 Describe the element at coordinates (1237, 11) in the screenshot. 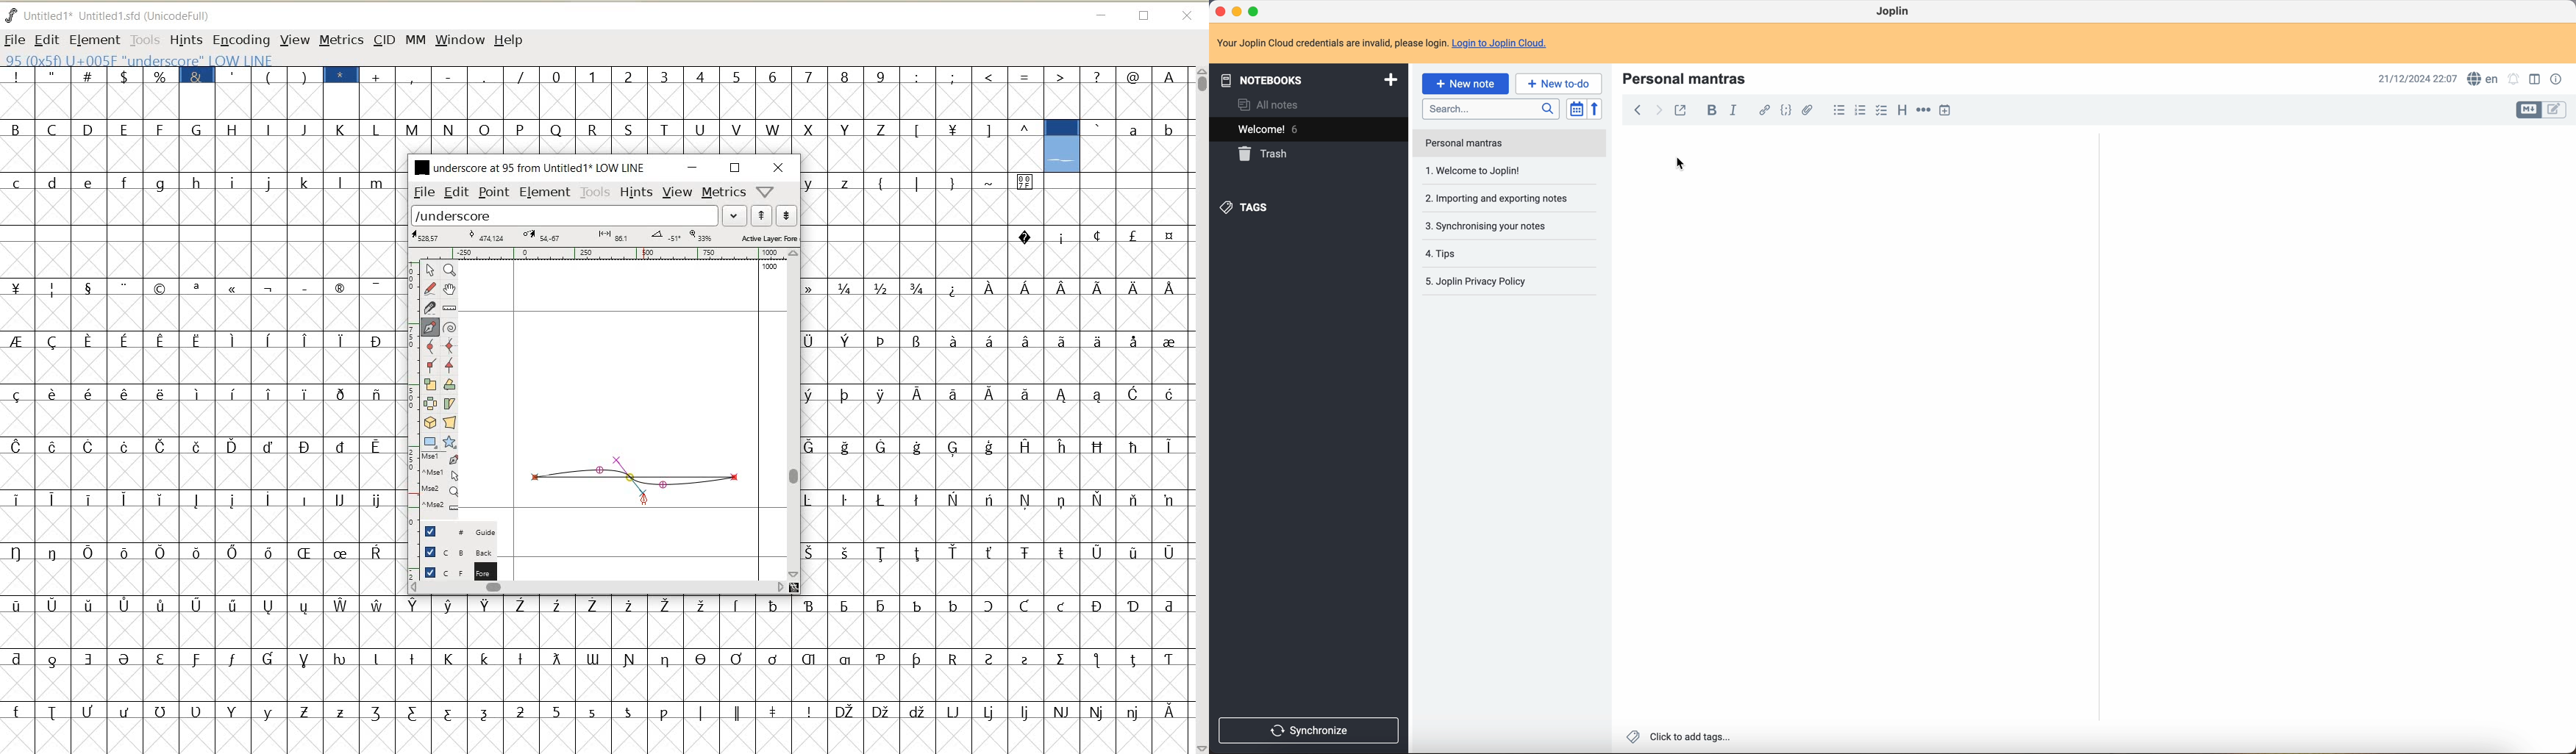

I see `minimize program` at that location.